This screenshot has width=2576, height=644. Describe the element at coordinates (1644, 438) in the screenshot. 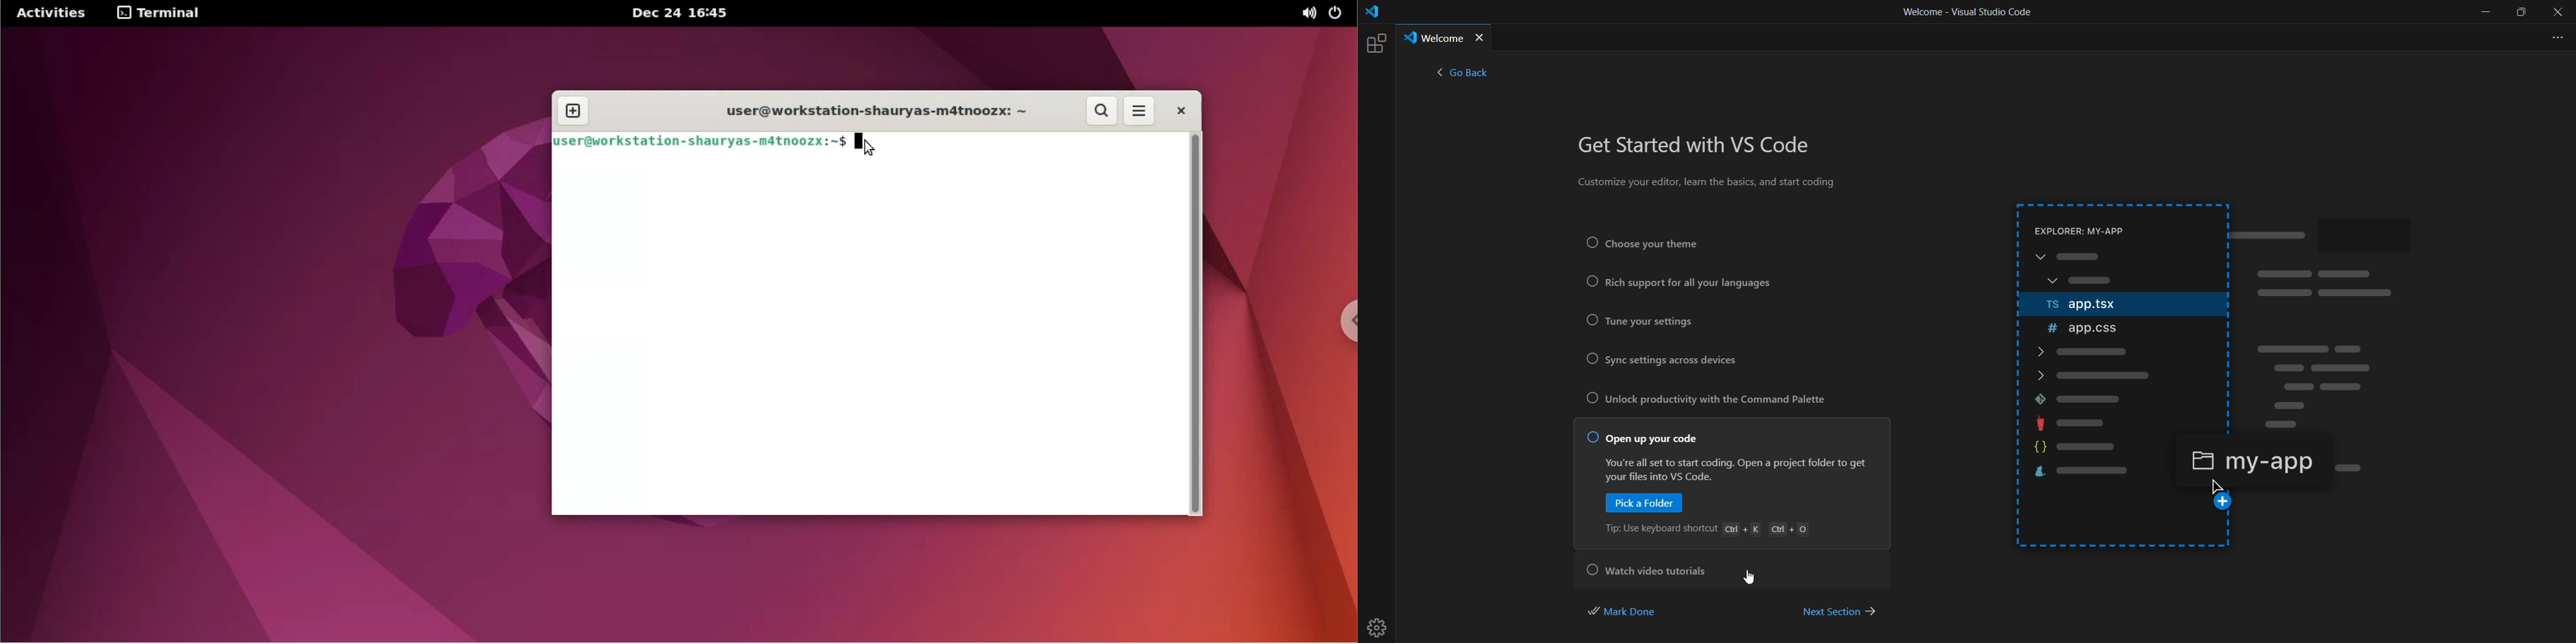

I see `open up your code` at that location.